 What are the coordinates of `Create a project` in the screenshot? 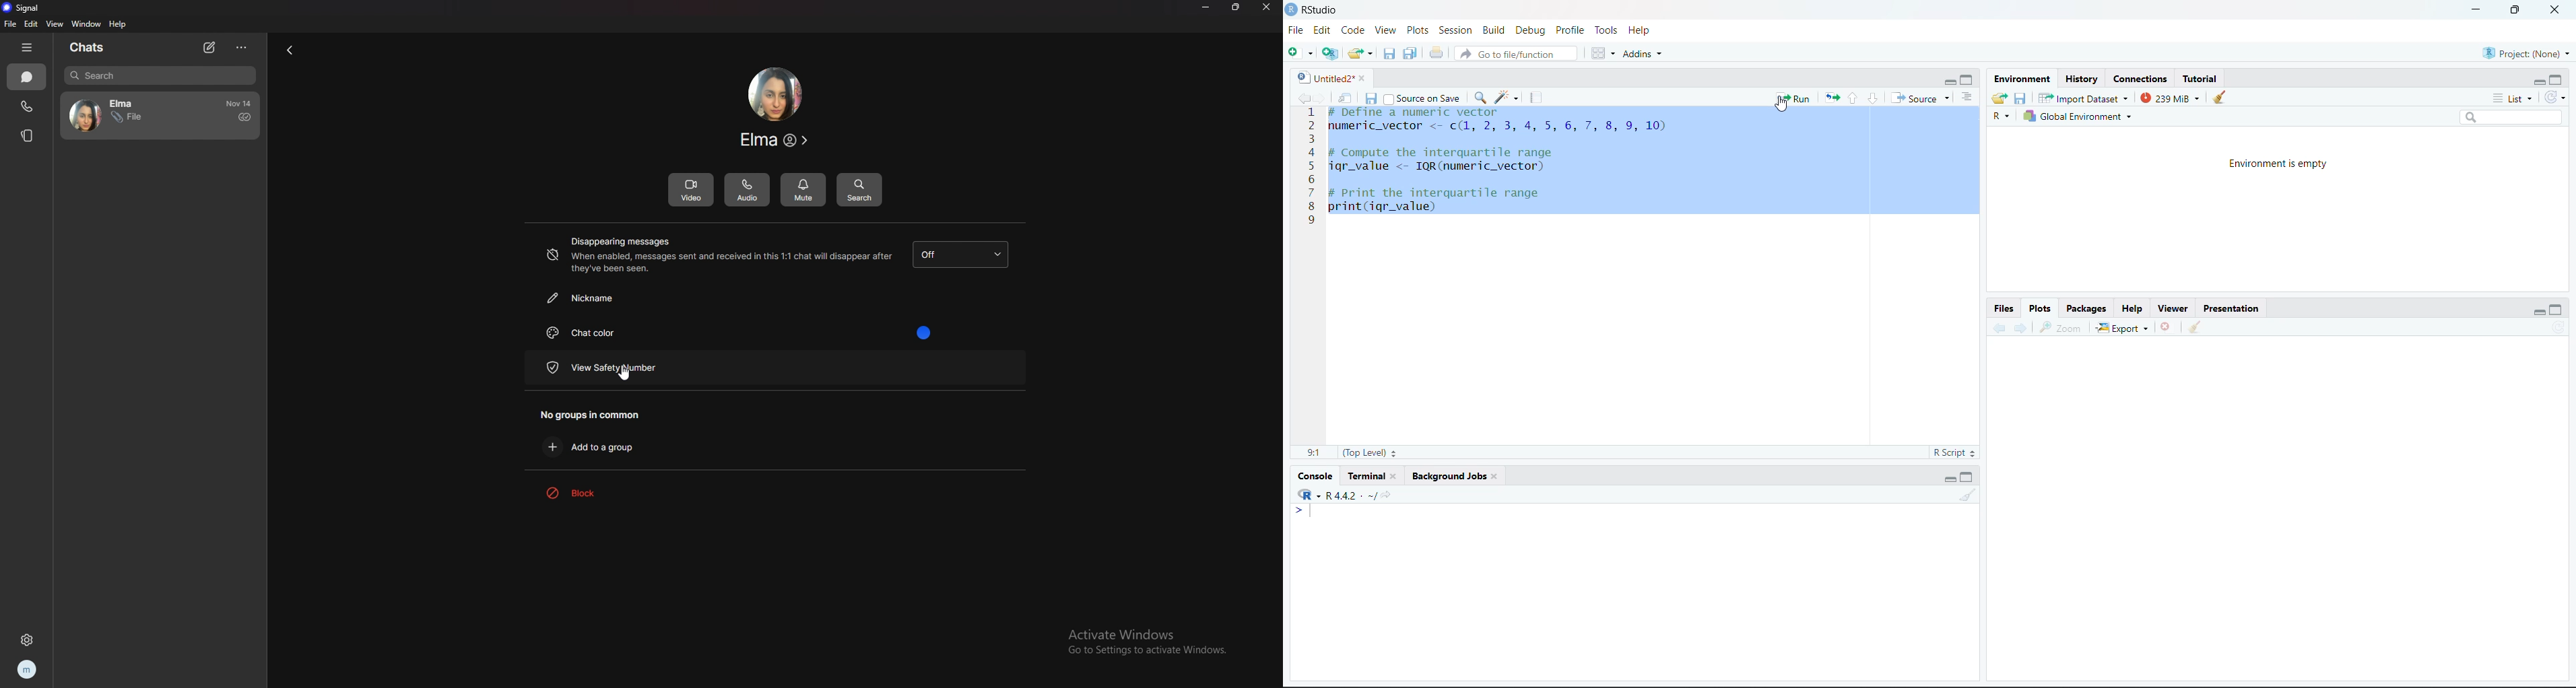 It's located at (1331, 52).